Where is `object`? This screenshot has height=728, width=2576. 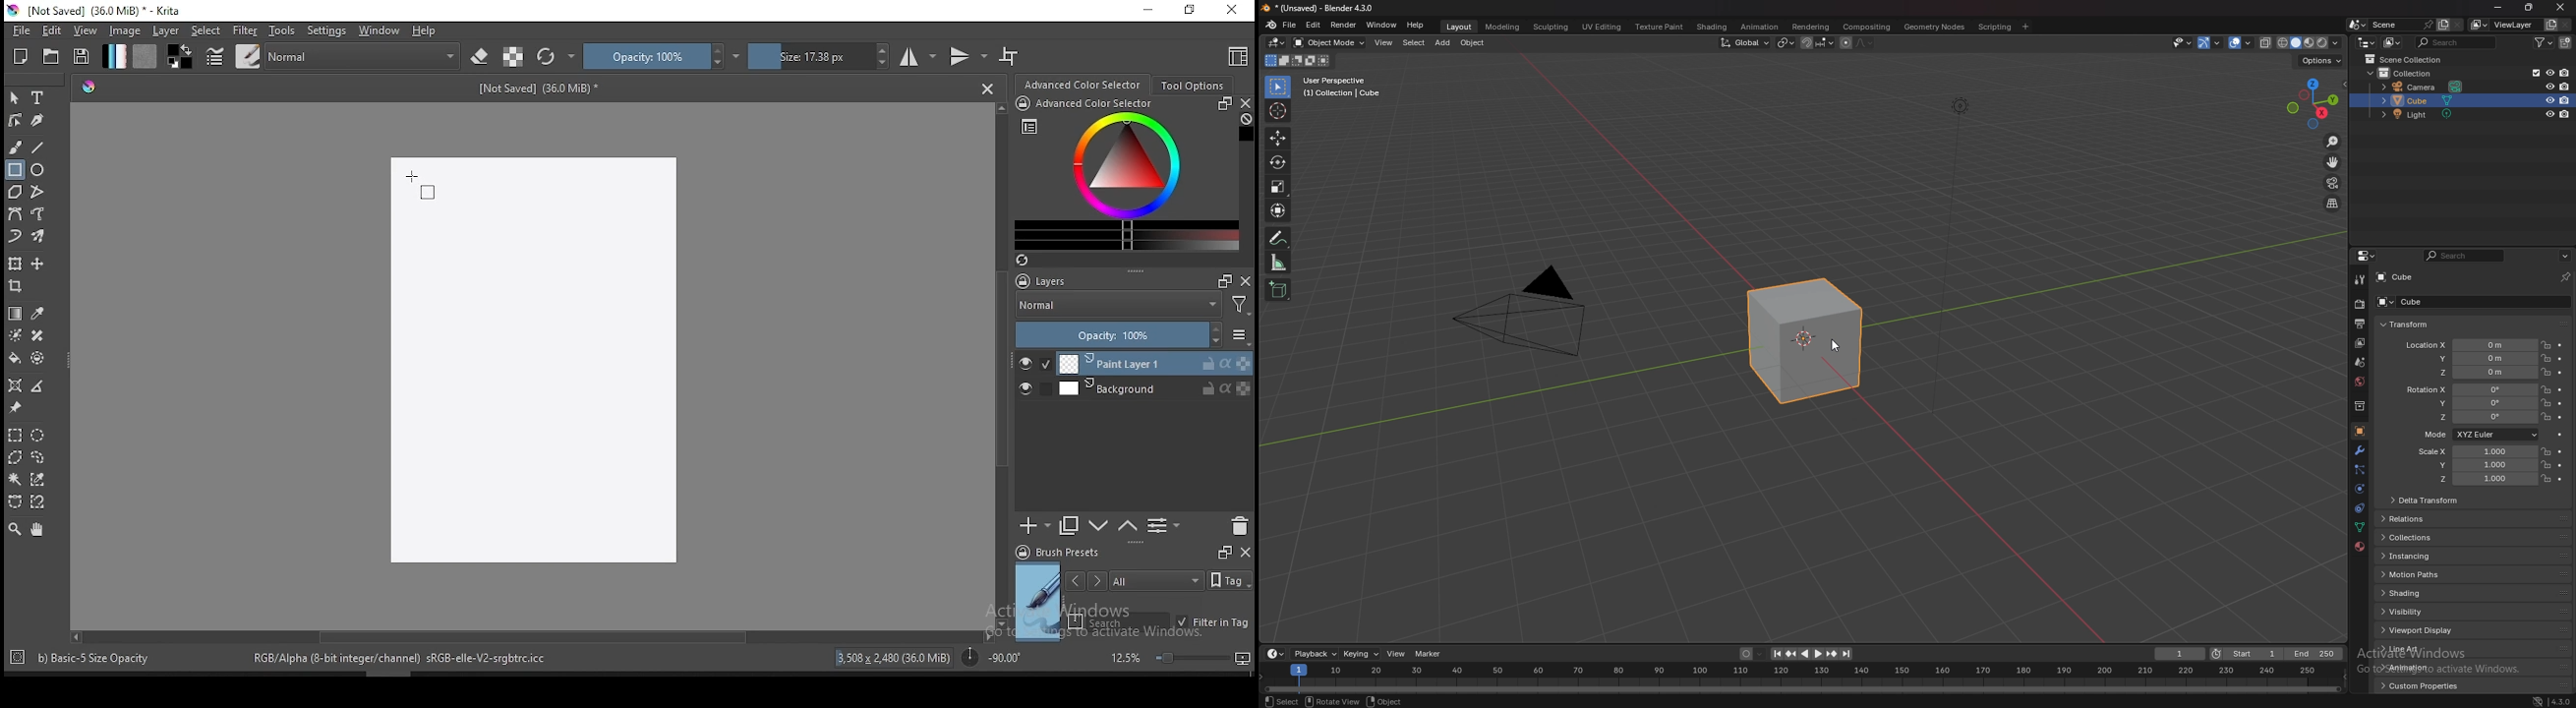 object is located at coordinates (2360, 431).